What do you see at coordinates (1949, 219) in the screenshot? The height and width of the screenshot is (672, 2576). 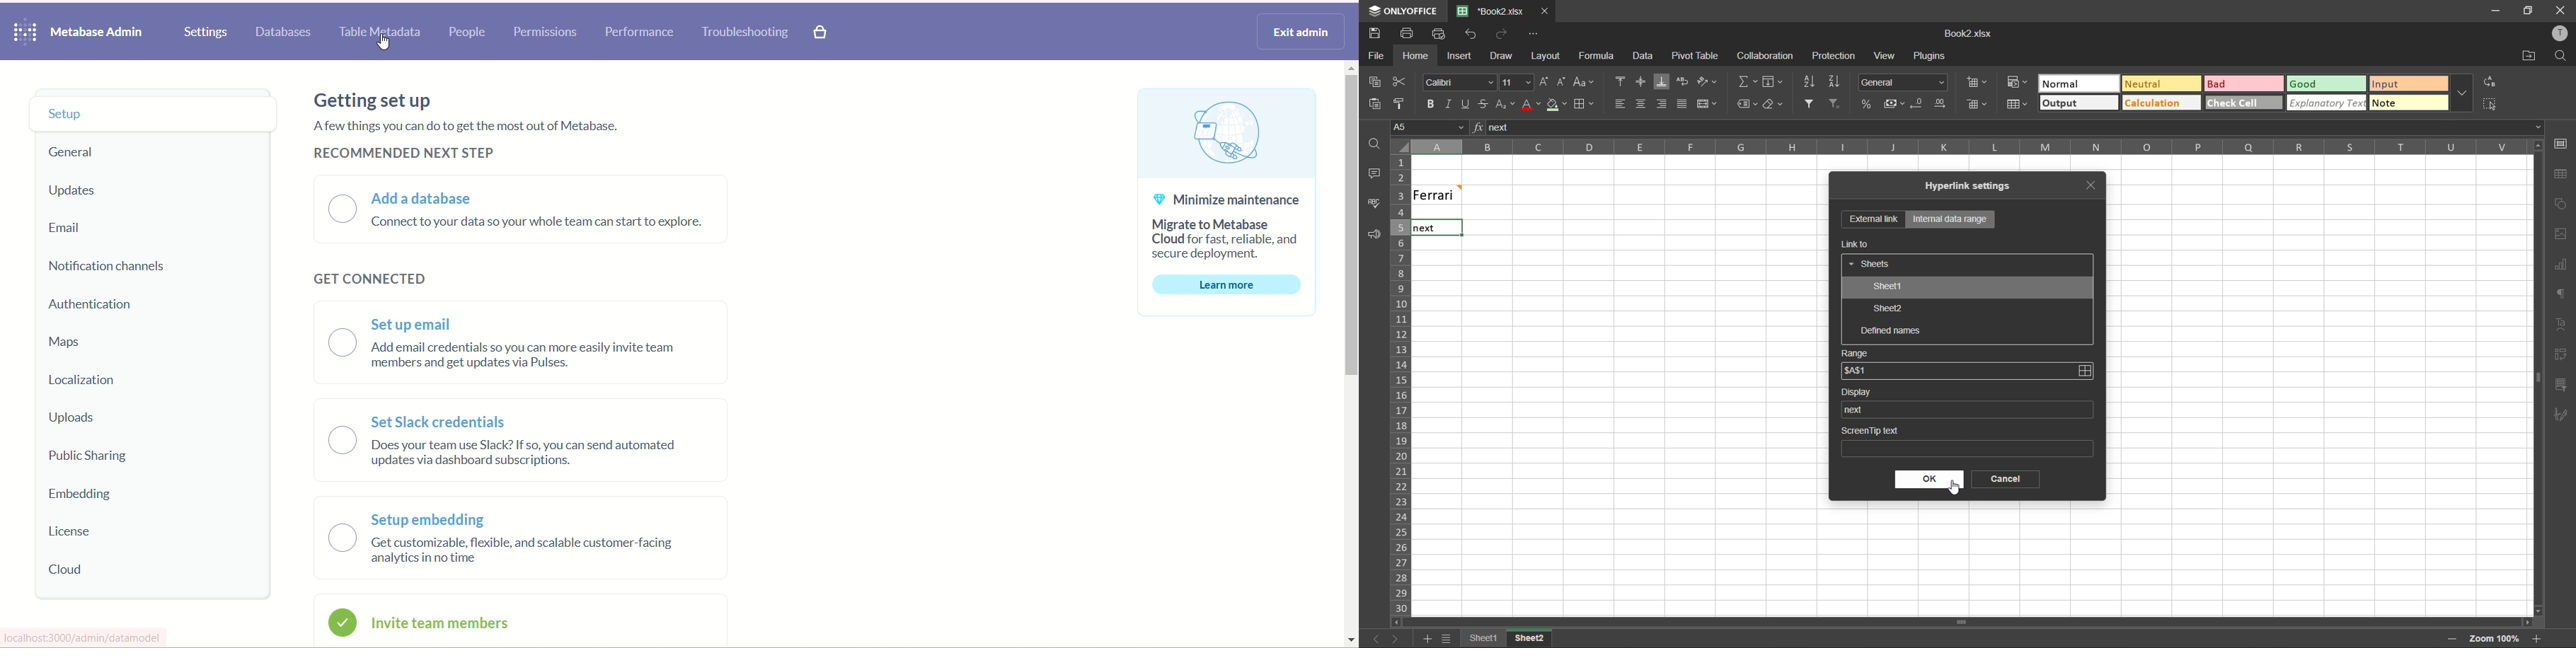 I see `internal data range` at bounding box center [1949, 219].